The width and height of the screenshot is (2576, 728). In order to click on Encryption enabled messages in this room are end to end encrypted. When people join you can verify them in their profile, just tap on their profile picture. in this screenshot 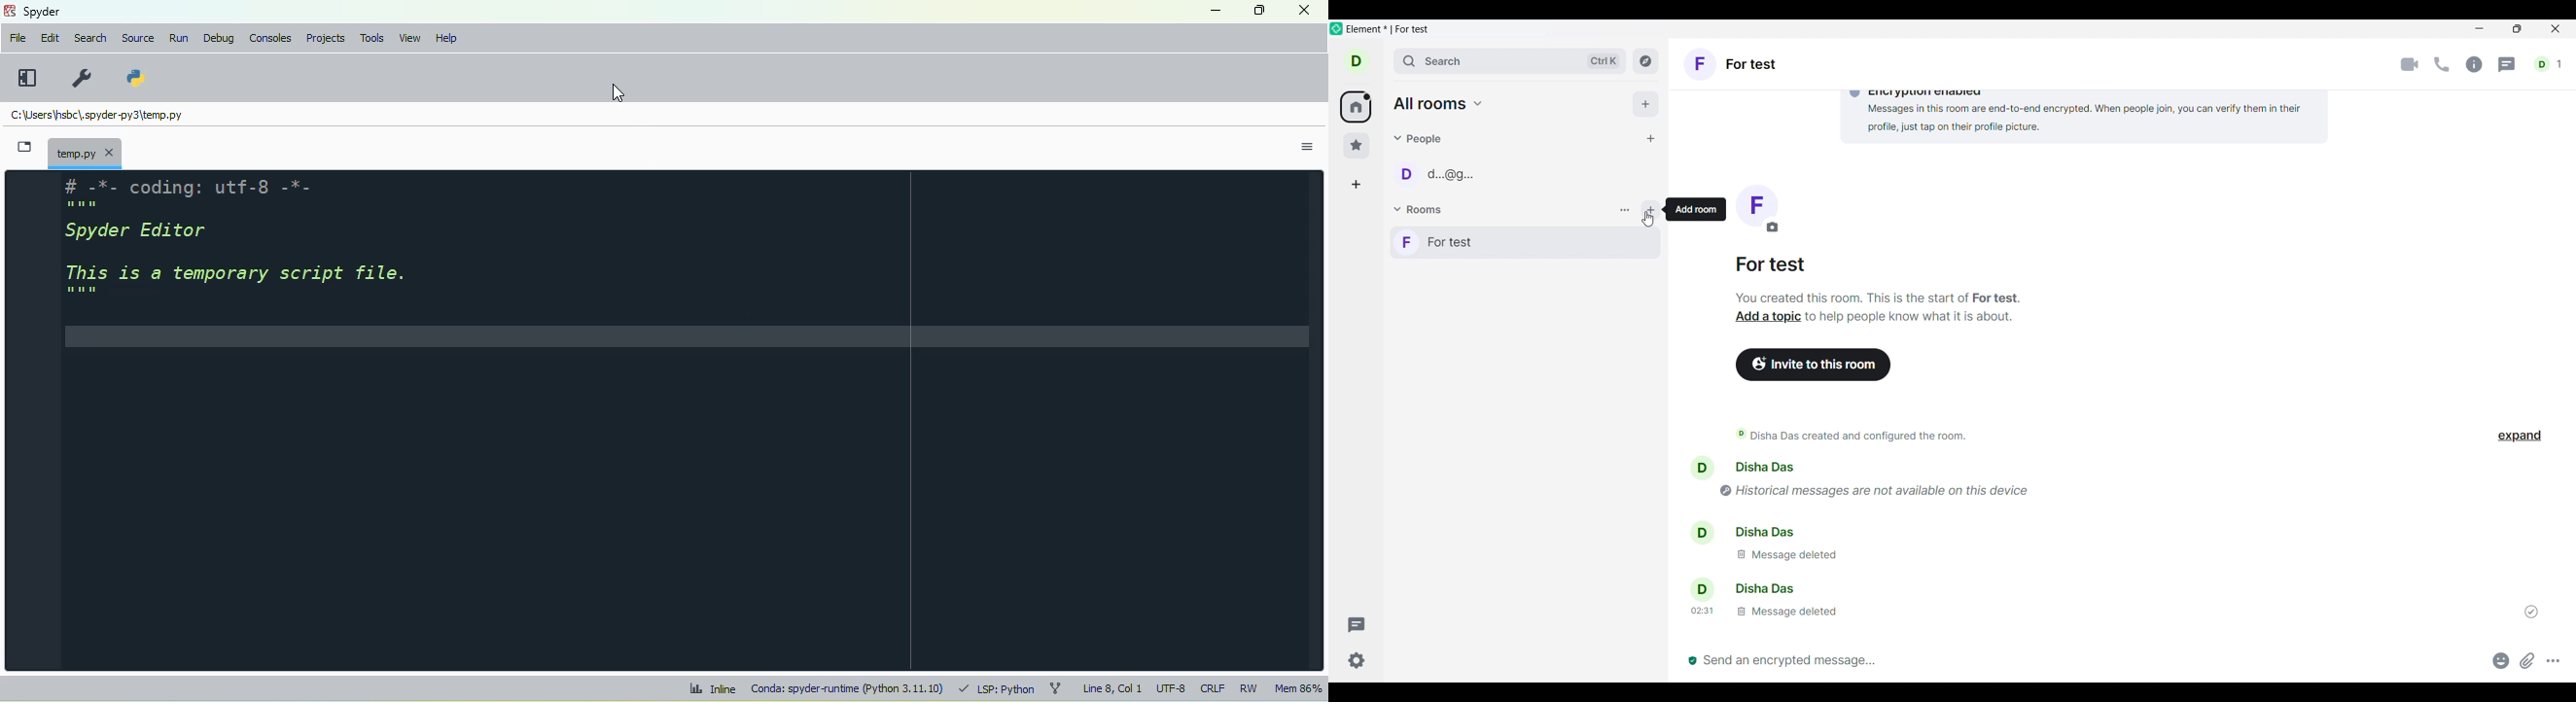, I will do `click(2045, 111)`.